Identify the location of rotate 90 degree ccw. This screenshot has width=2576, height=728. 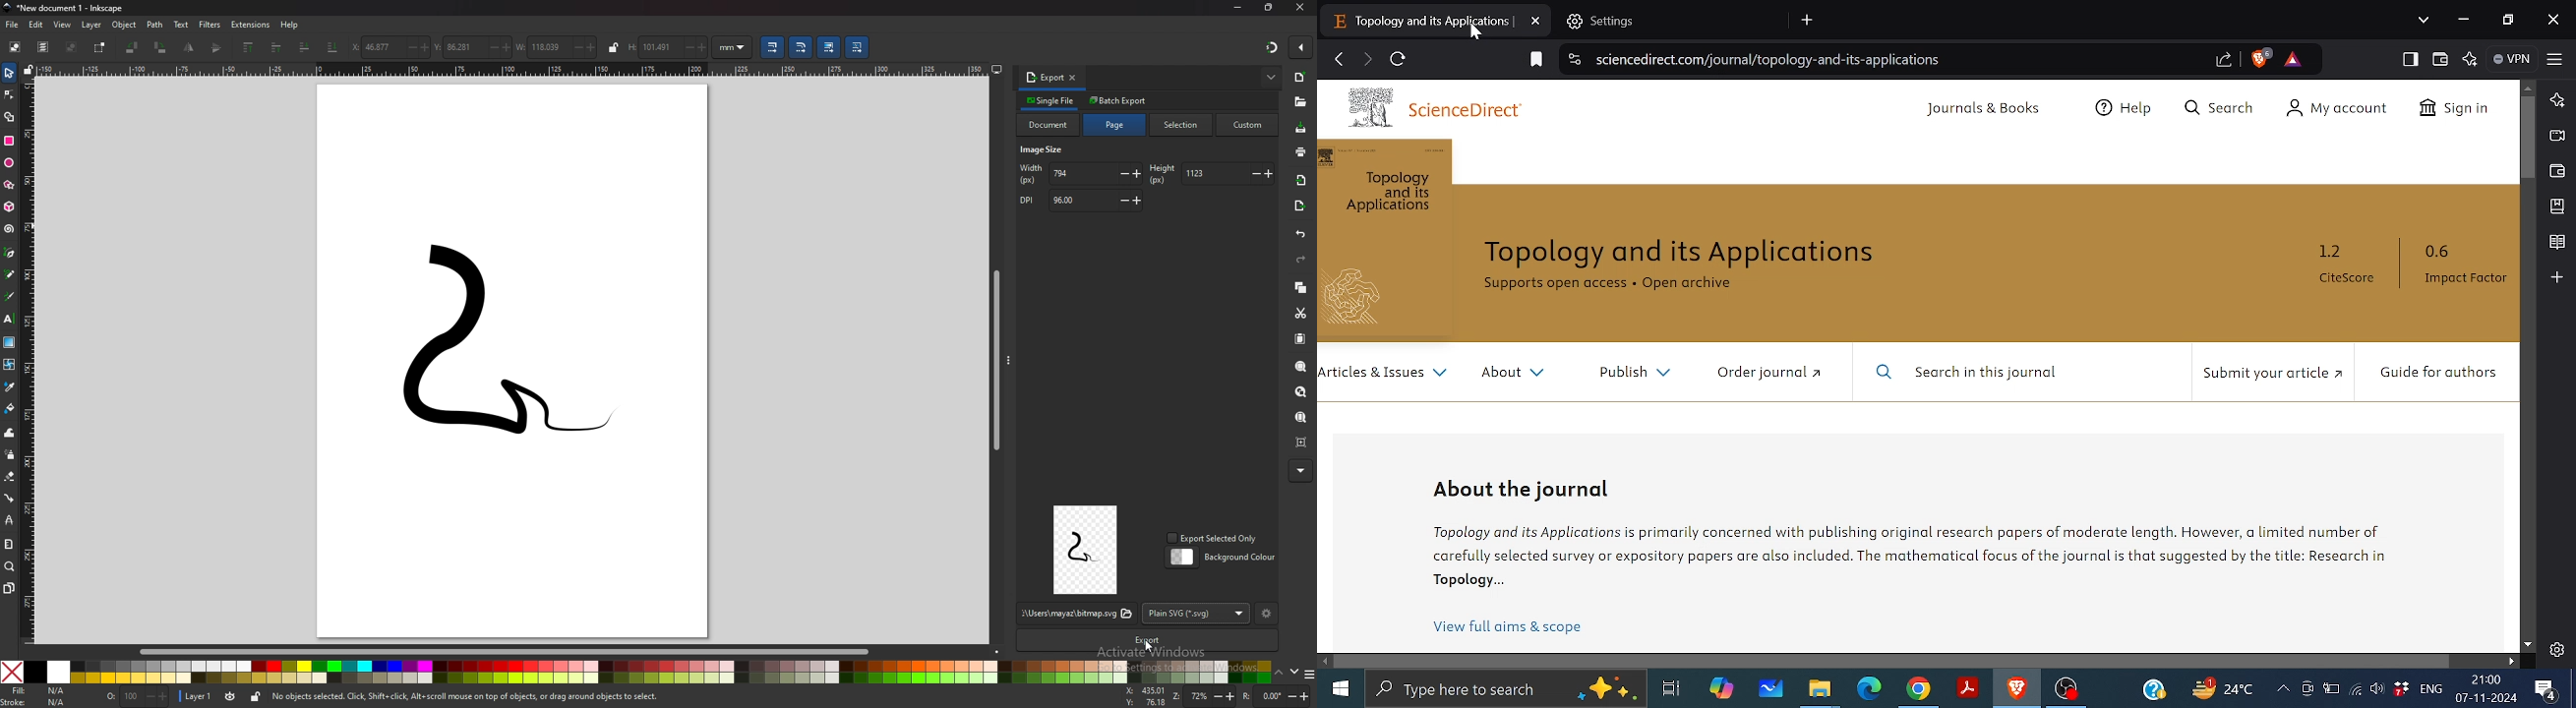
(132, 47).